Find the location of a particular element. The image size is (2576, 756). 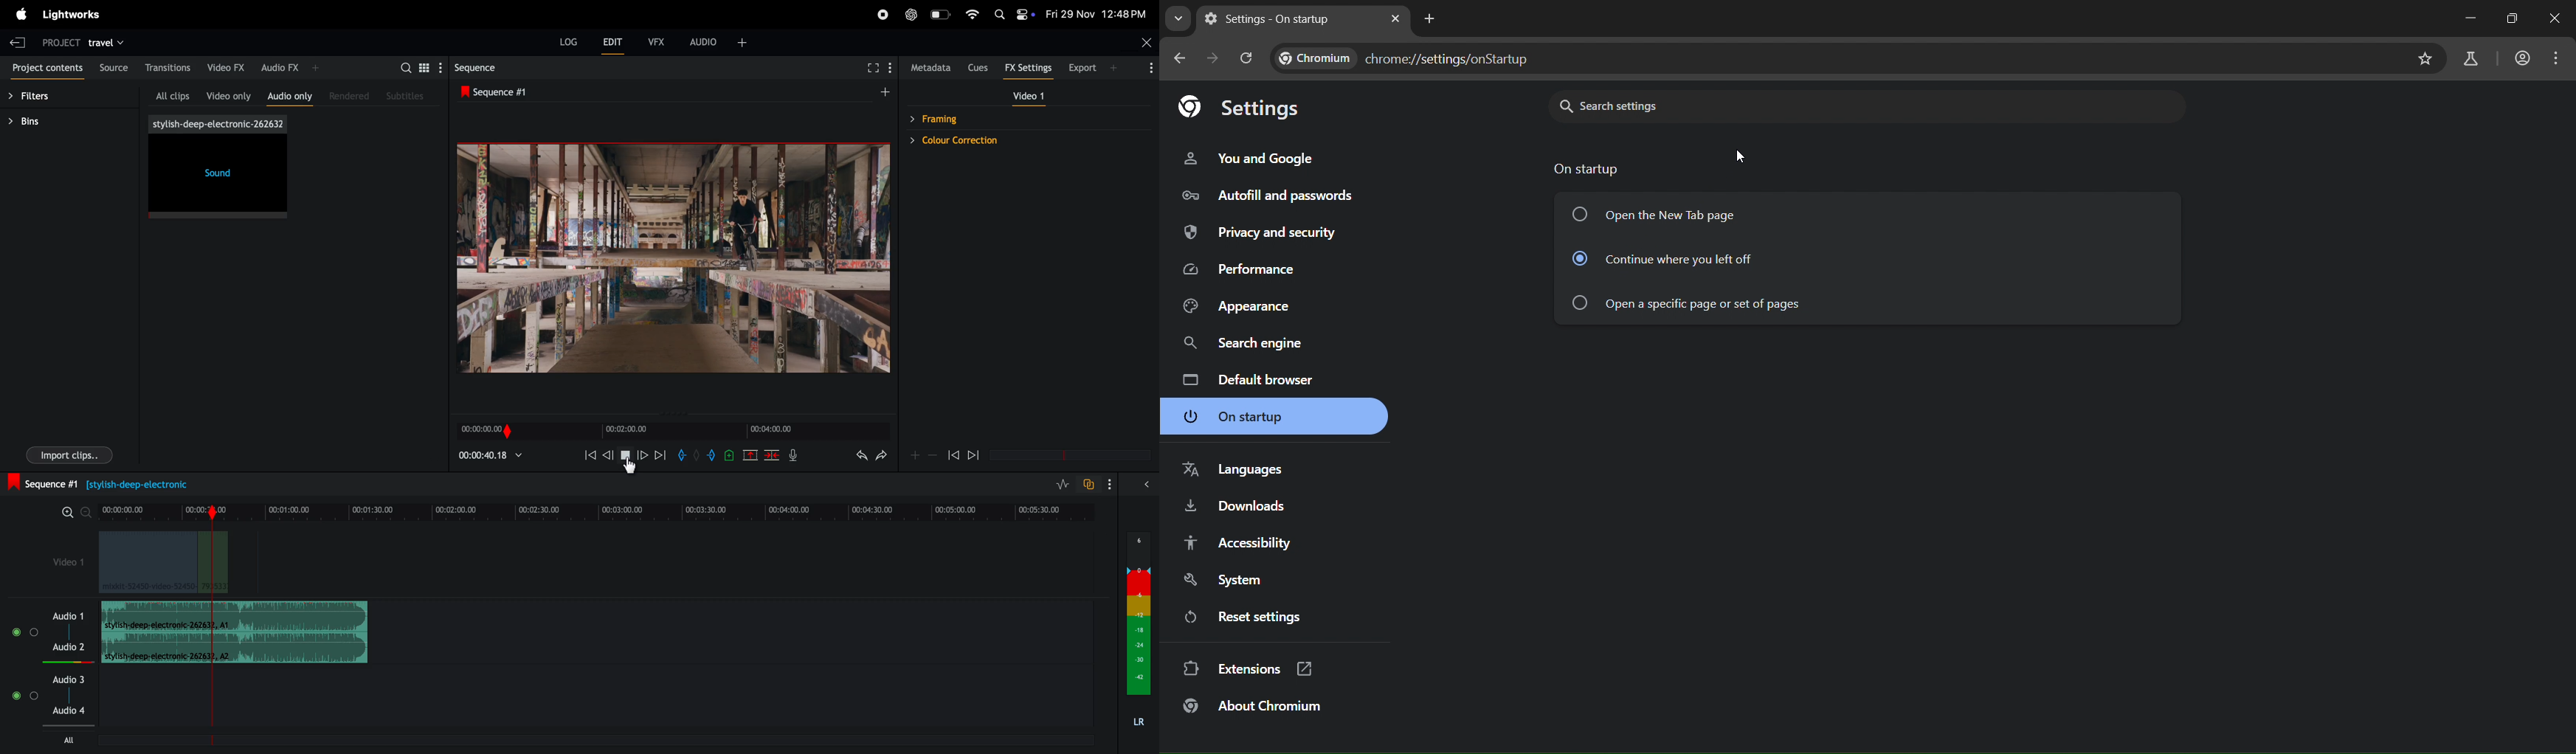

chrome://settings/onStartup is located at coordinates (1403, 60).